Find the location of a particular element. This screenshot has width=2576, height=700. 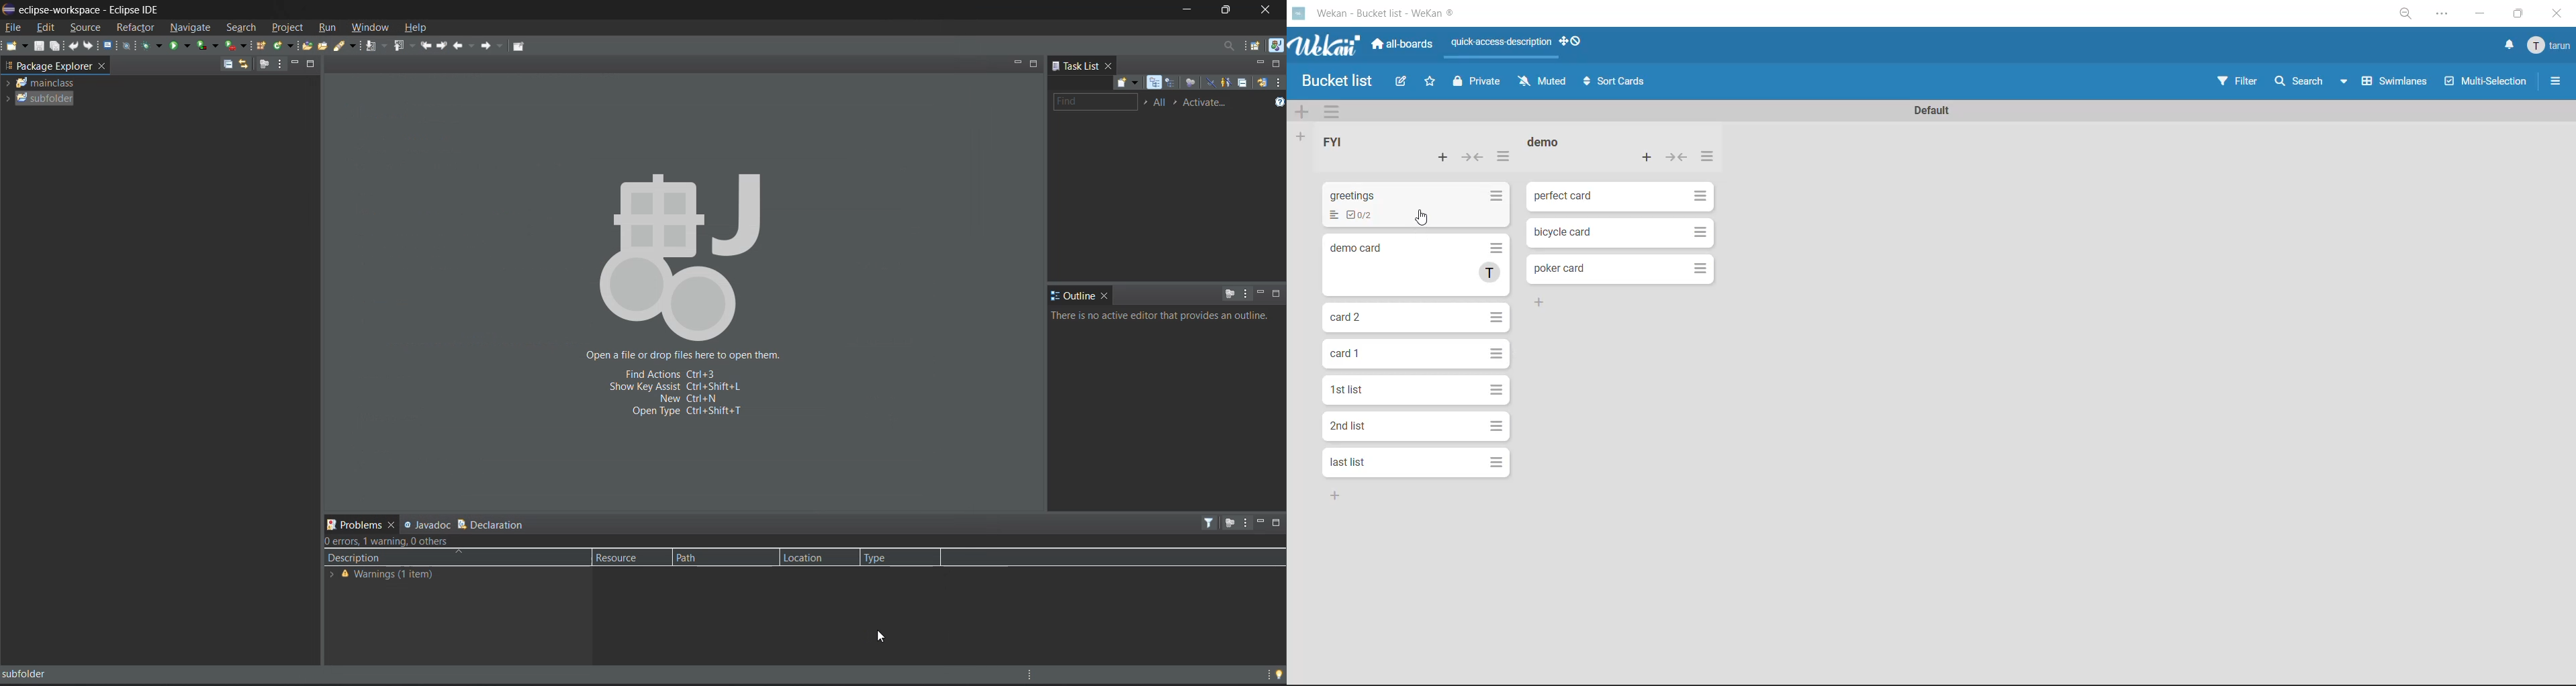

swimlanes is located at coordinates (2393, 84).